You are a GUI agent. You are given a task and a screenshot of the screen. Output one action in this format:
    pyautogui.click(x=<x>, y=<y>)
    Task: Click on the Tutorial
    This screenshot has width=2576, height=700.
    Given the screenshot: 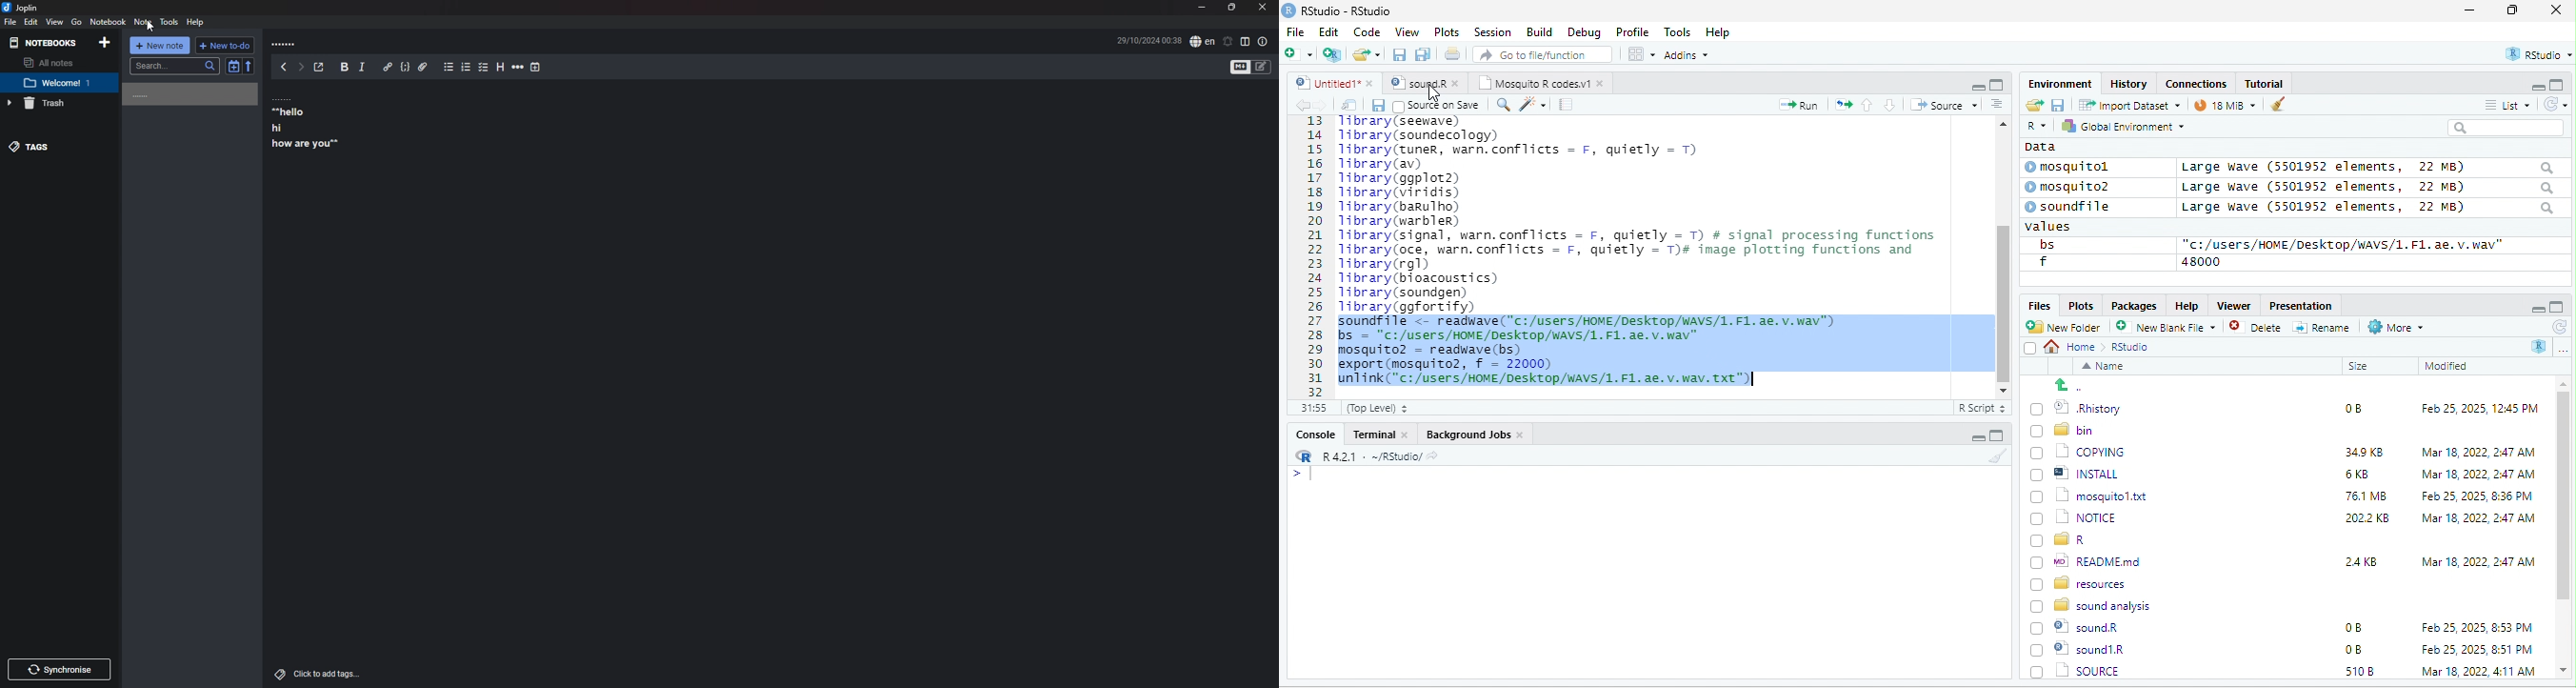 What is the action you would take?
    pyautogui.click(x=2266, y=83)
    